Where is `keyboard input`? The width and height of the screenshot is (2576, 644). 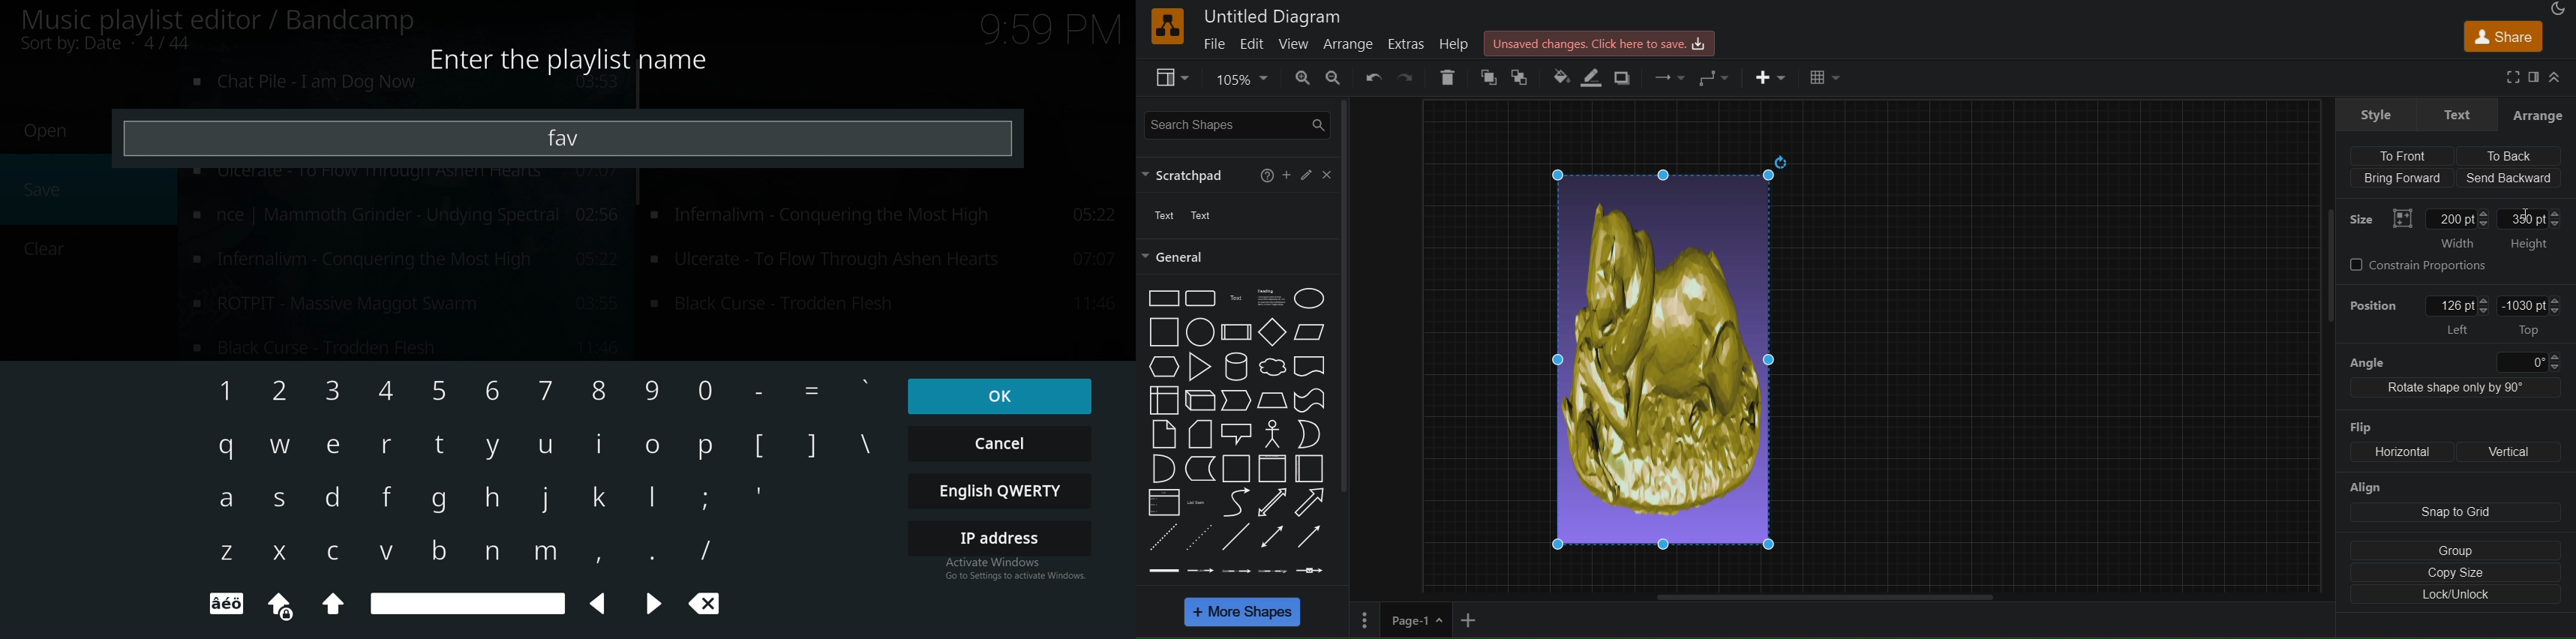
keyboard input is located at coordinates (284, 499).